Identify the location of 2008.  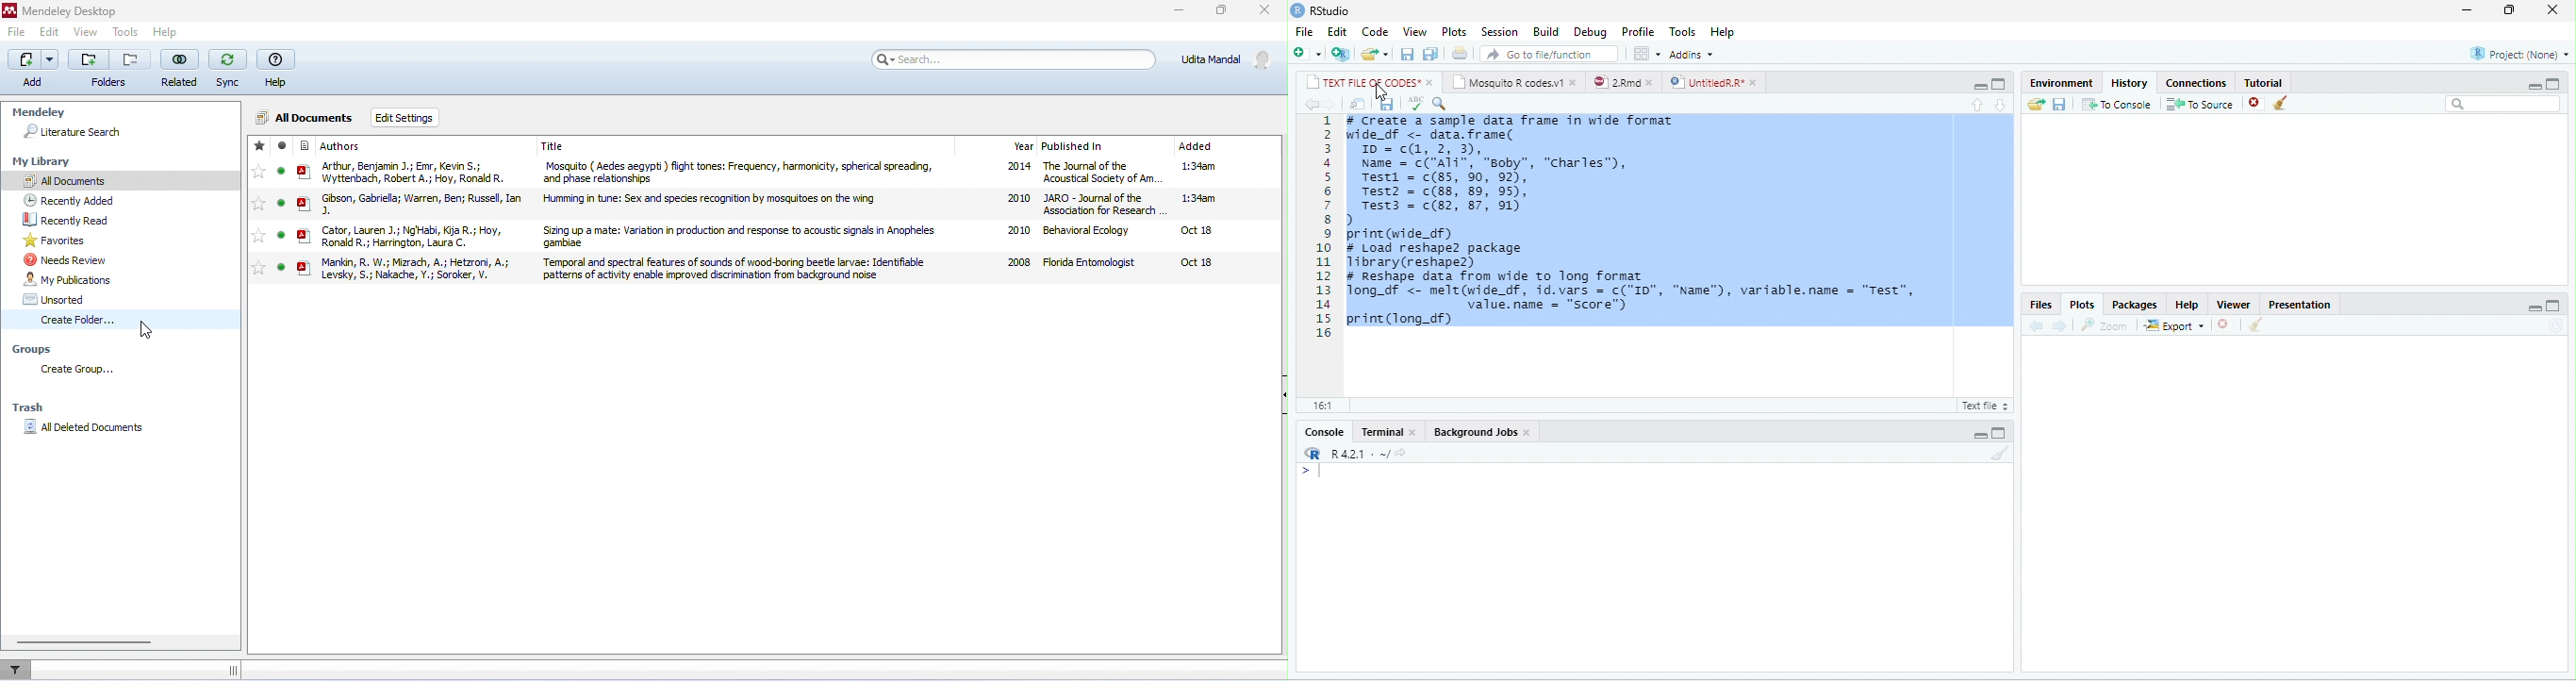
(1019, 262).